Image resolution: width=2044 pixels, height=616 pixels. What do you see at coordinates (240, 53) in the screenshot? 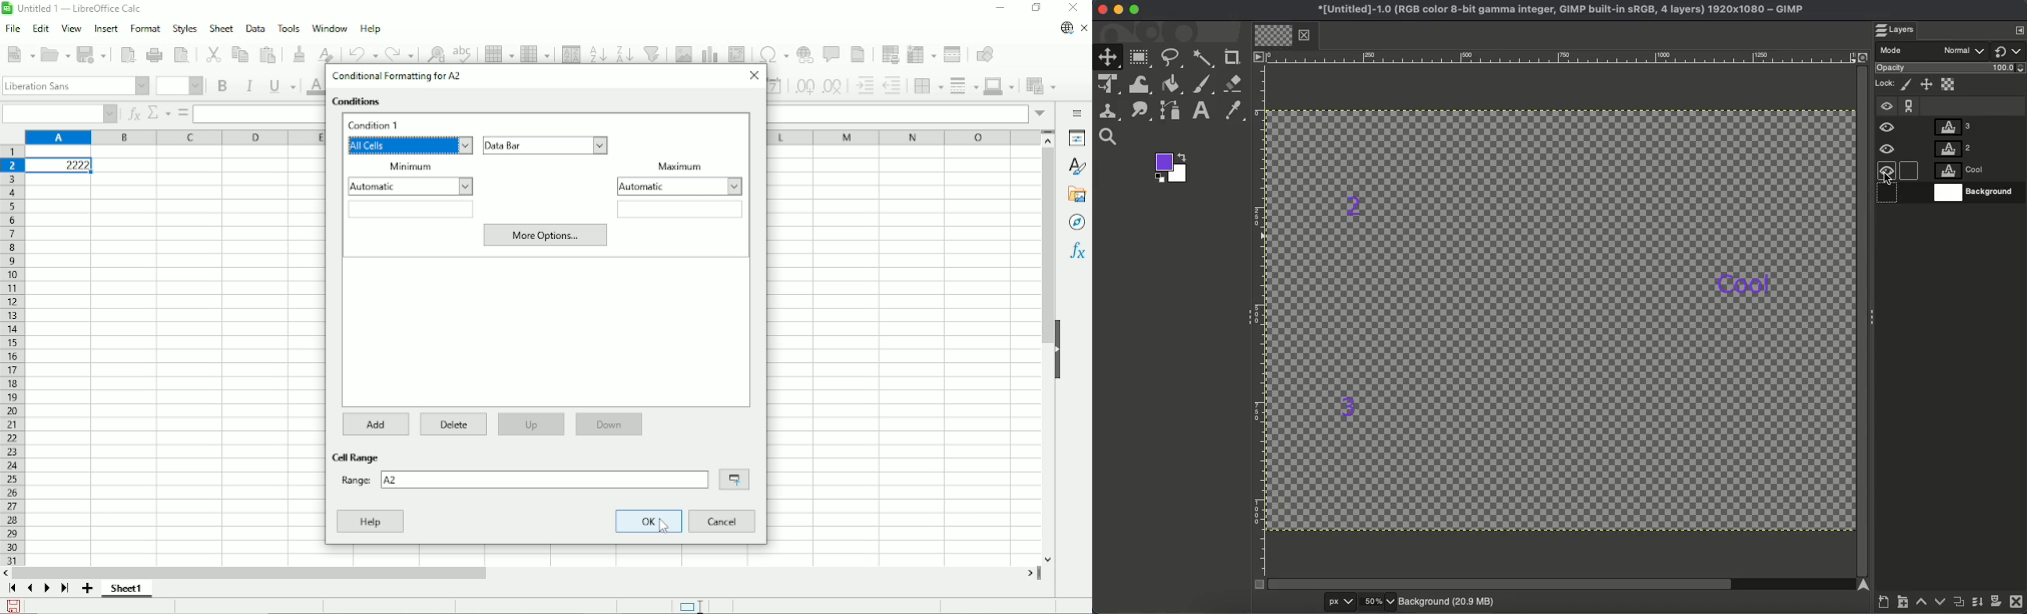
I see `Copy` at bounding box center [240, 53].